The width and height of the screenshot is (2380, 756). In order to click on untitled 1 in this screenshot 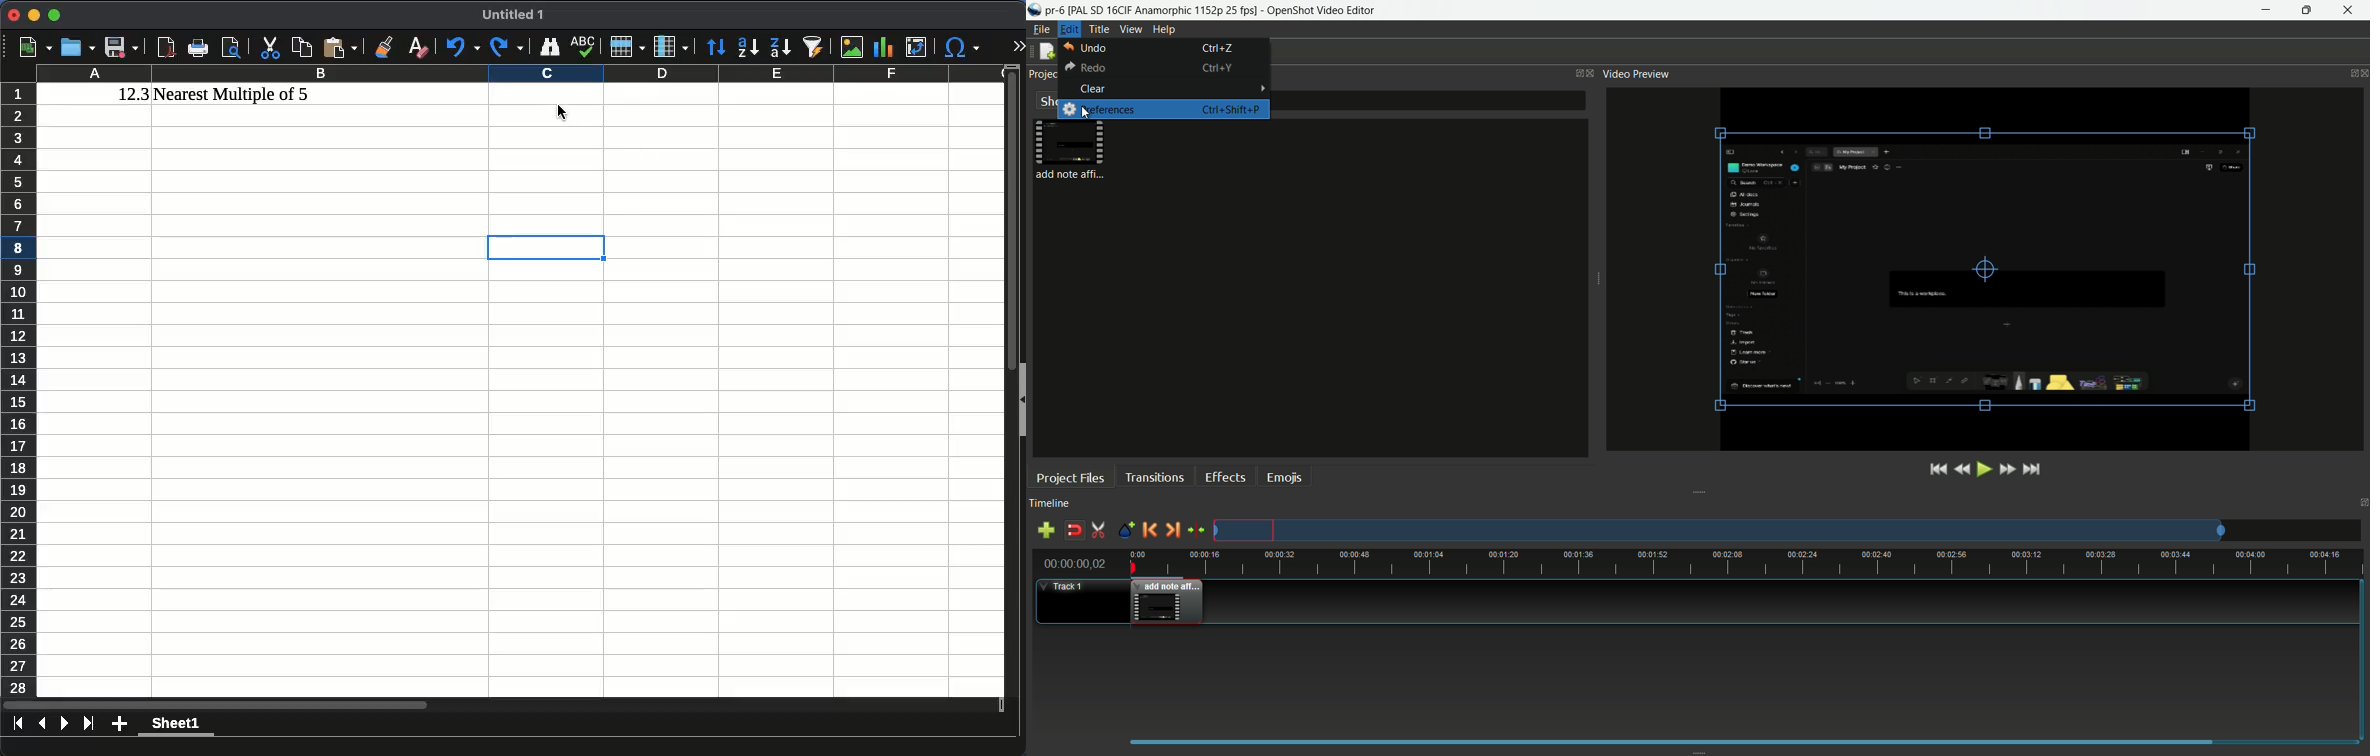, I will do `click(513, 15)`.